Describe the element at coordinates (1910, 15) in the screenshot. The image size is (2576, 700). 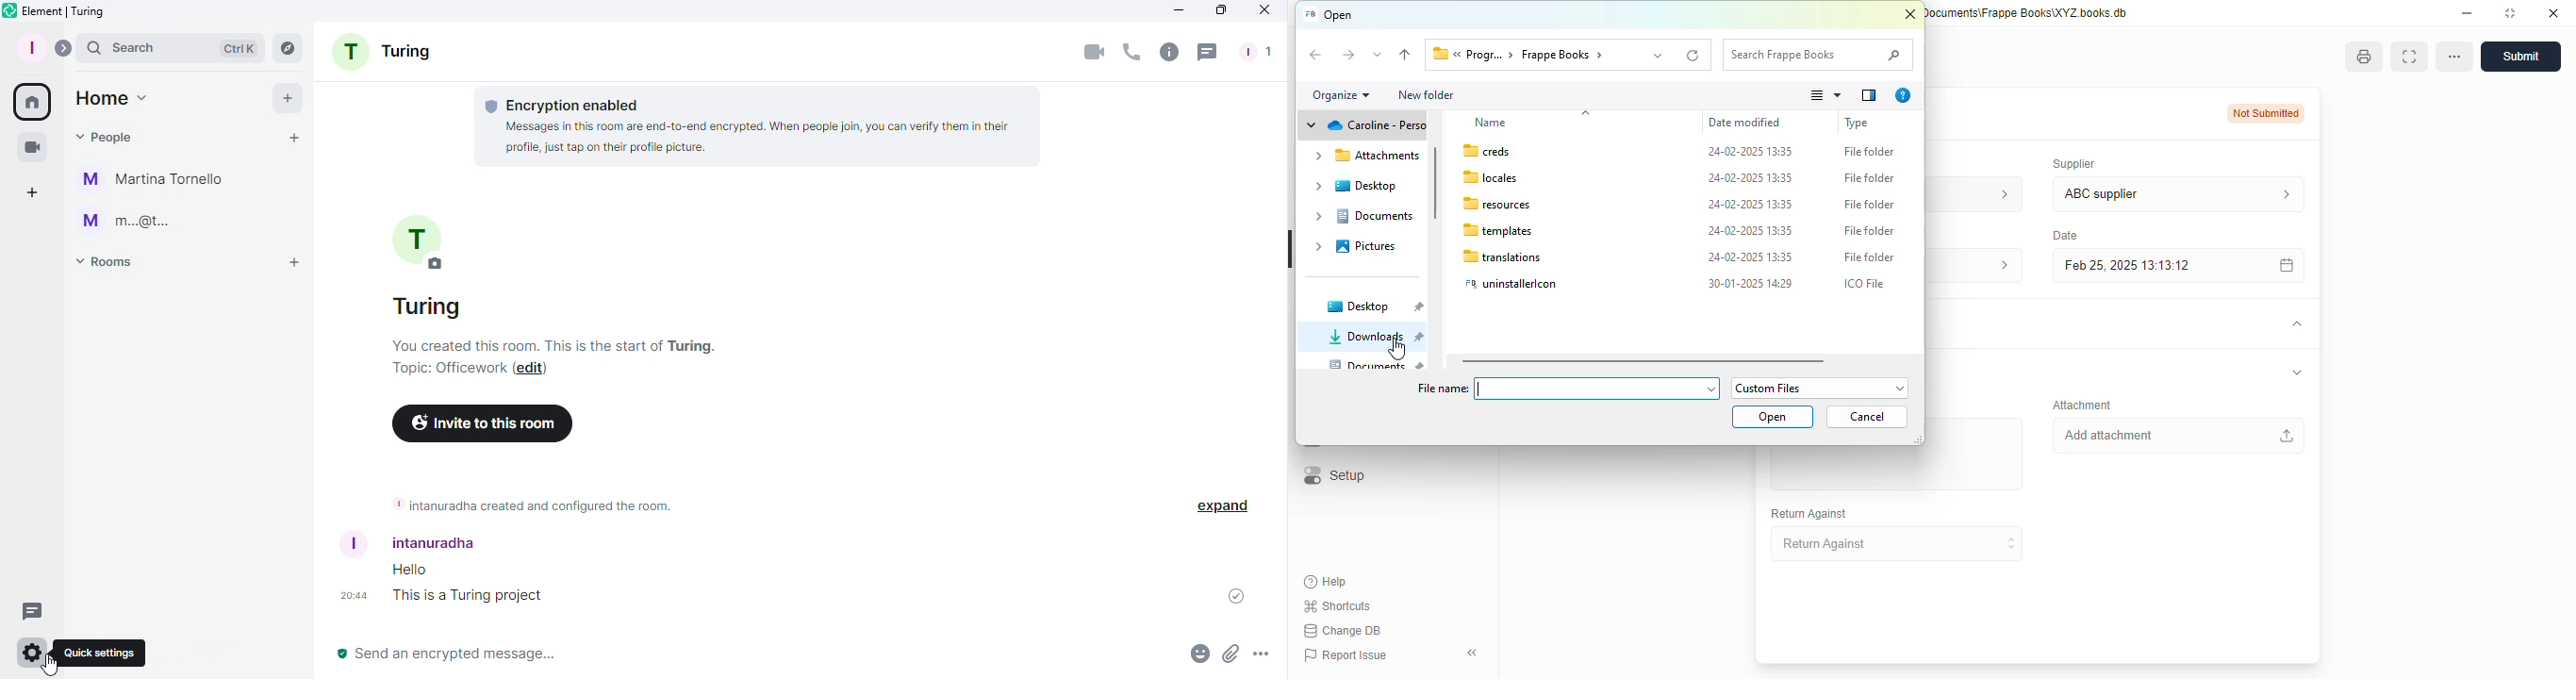
I see `close` at that location.